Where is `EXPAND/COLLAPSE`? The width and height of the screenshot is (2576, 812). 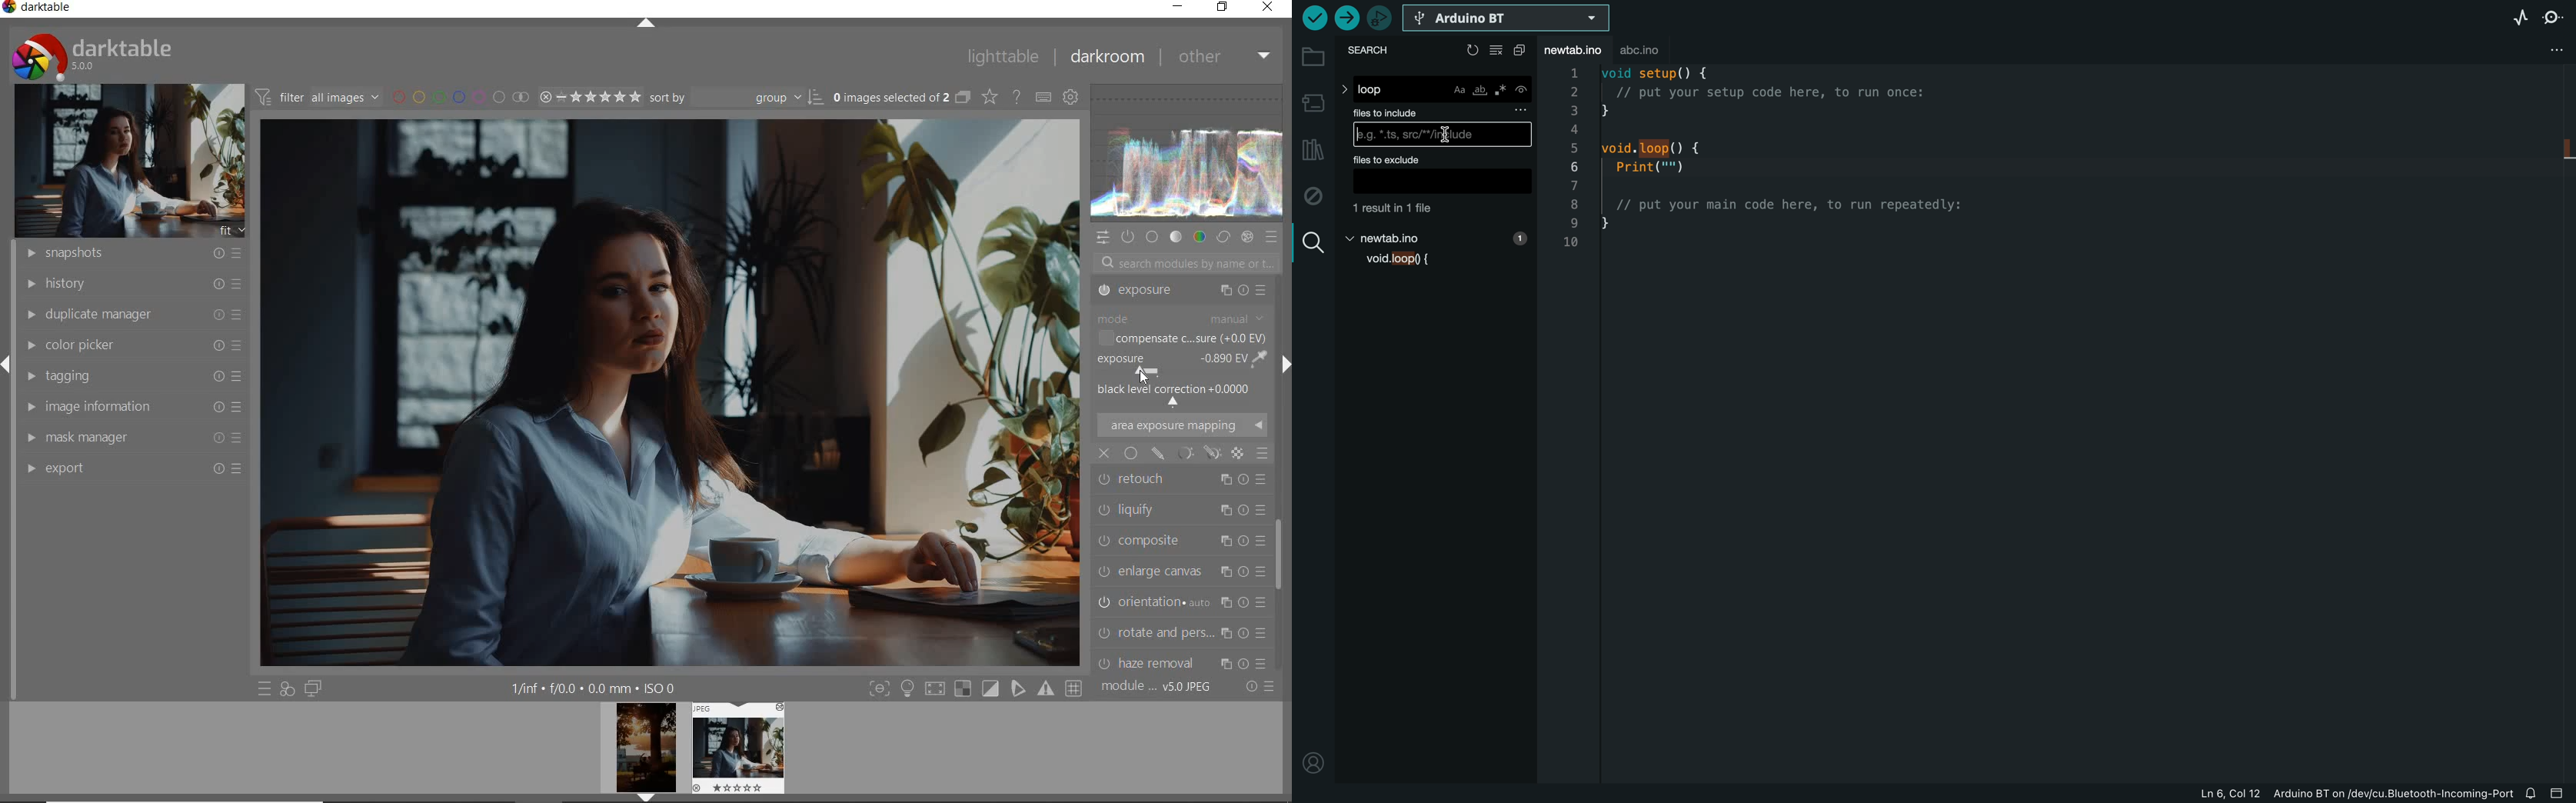 EXPAND/COLLAPSE is located at coordinates (1284, 365).